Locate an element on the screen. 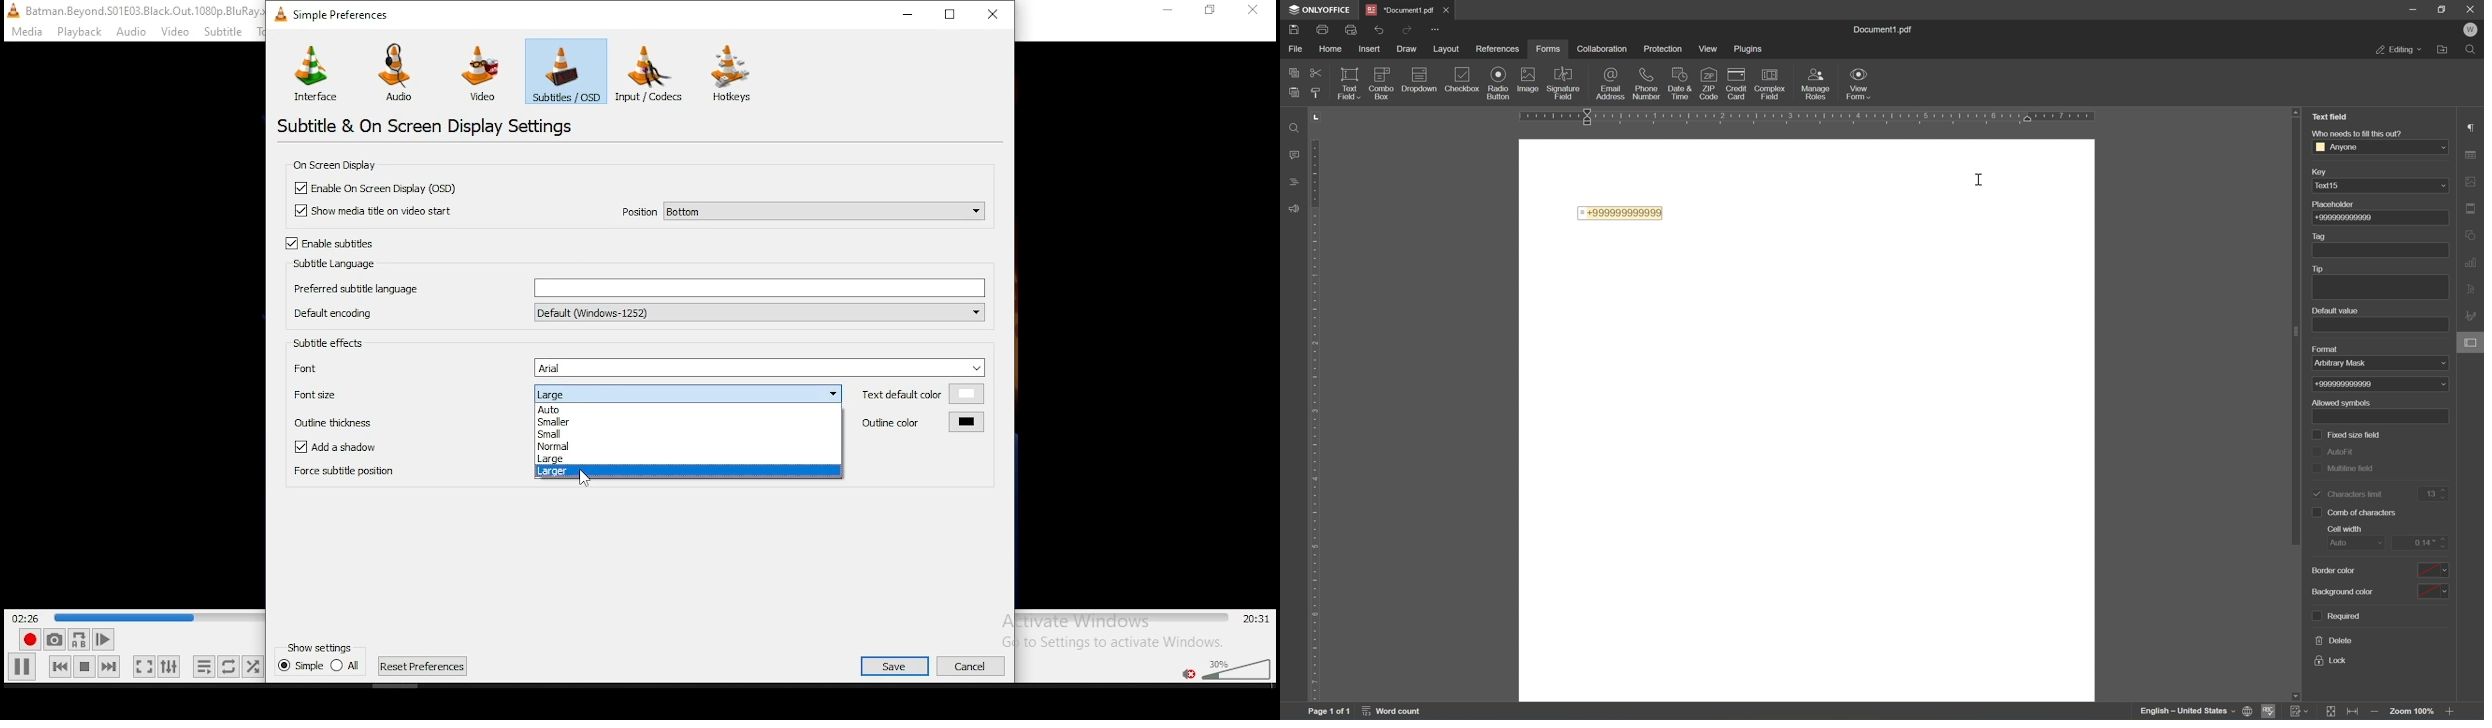  delete is located at coordinates (2336, 640).